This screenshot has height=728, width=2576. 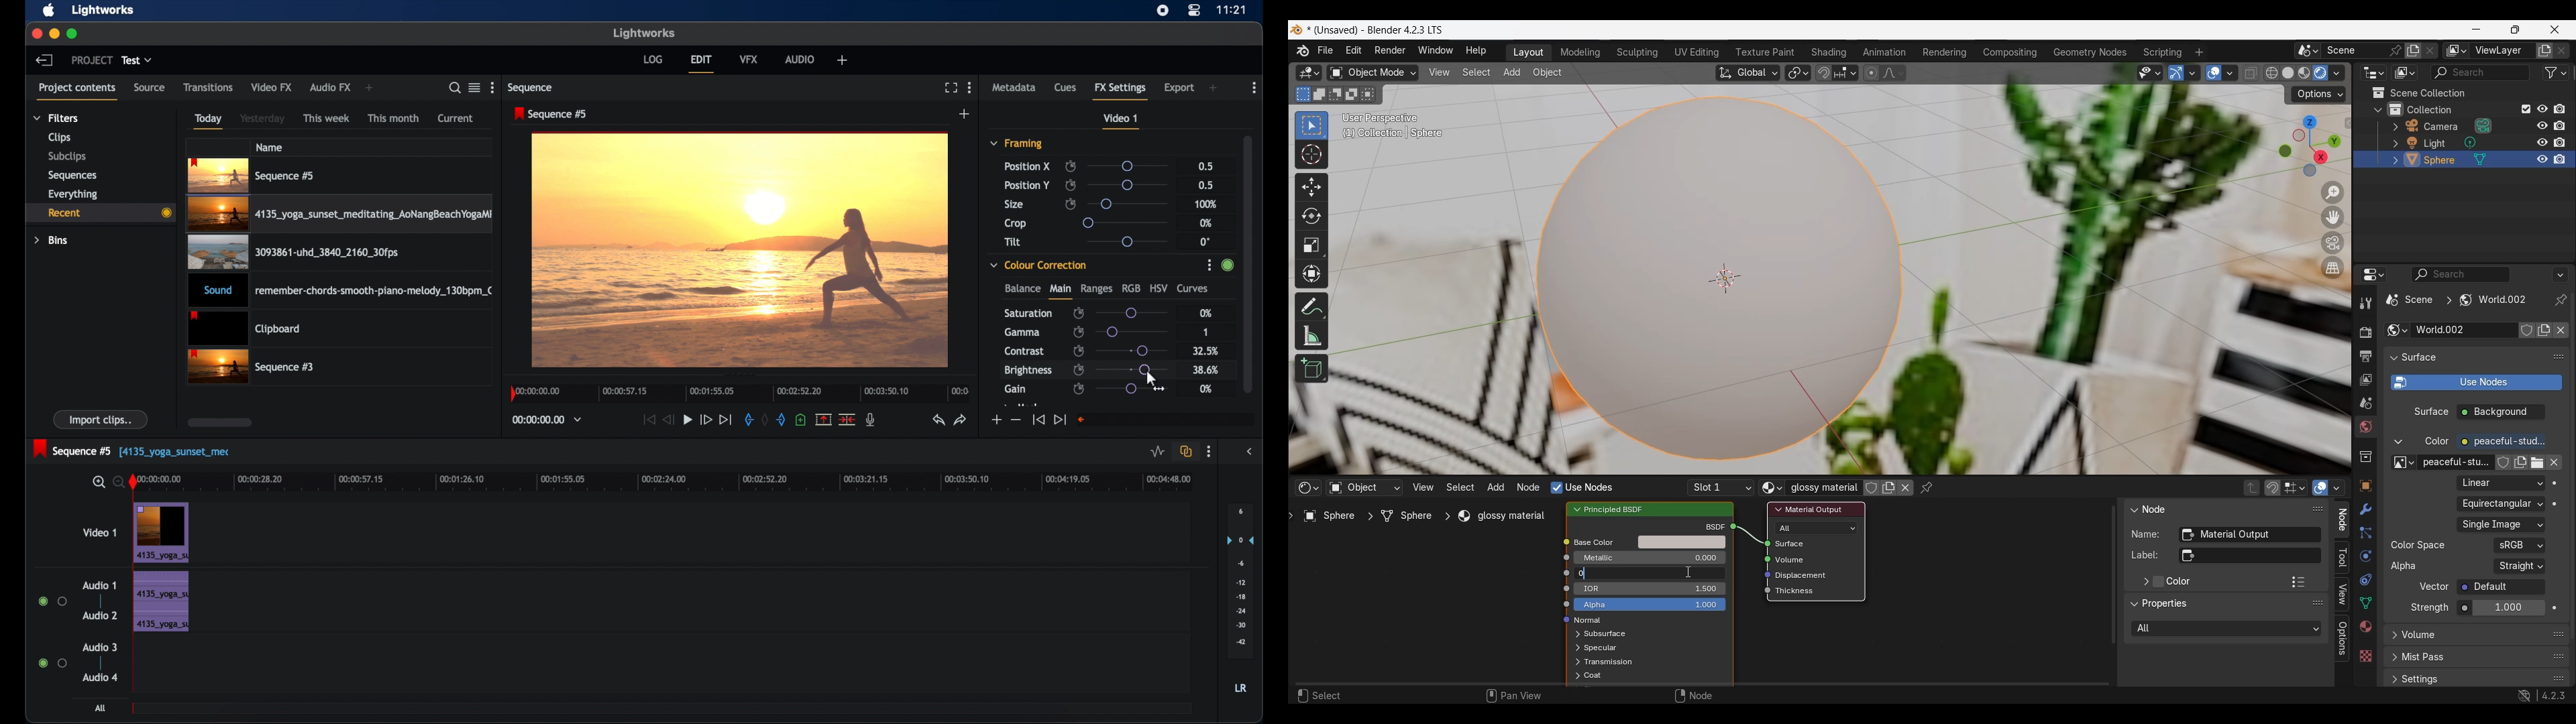 I want to click on Rendering workspace, so click(x=1945, y=52).